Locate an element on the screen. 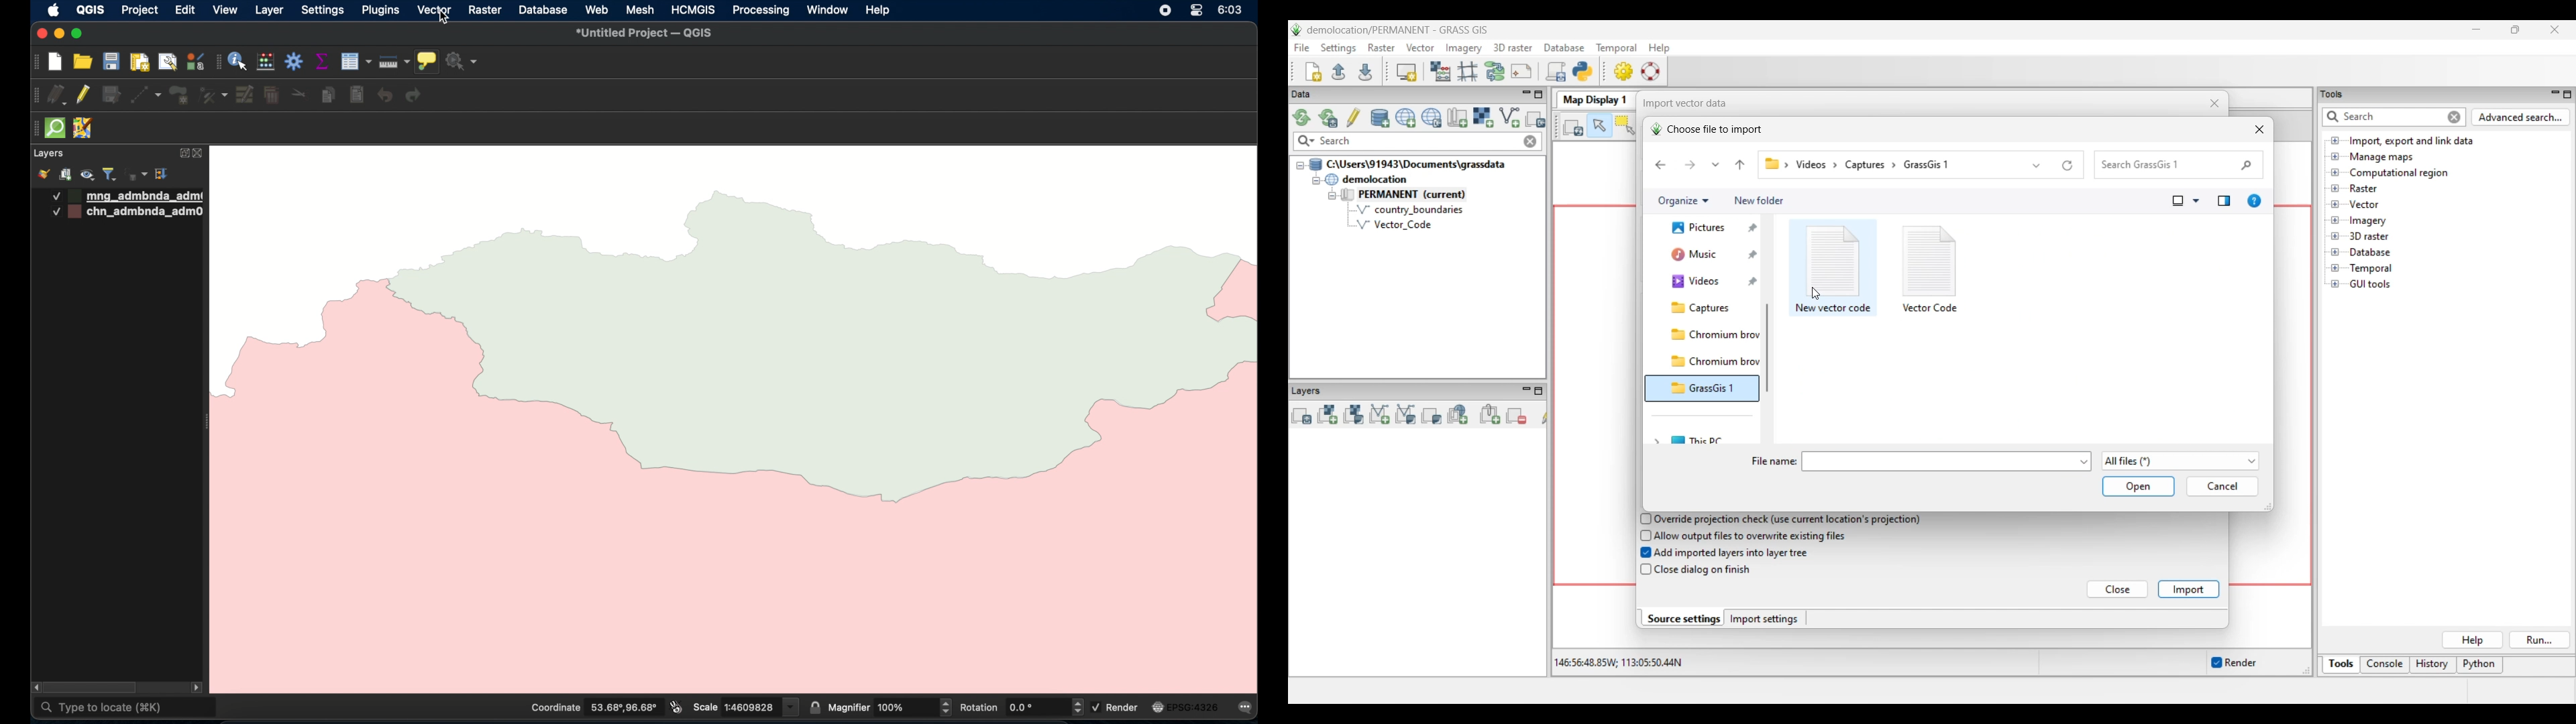  lock scale is located at coordinates (814, 706).